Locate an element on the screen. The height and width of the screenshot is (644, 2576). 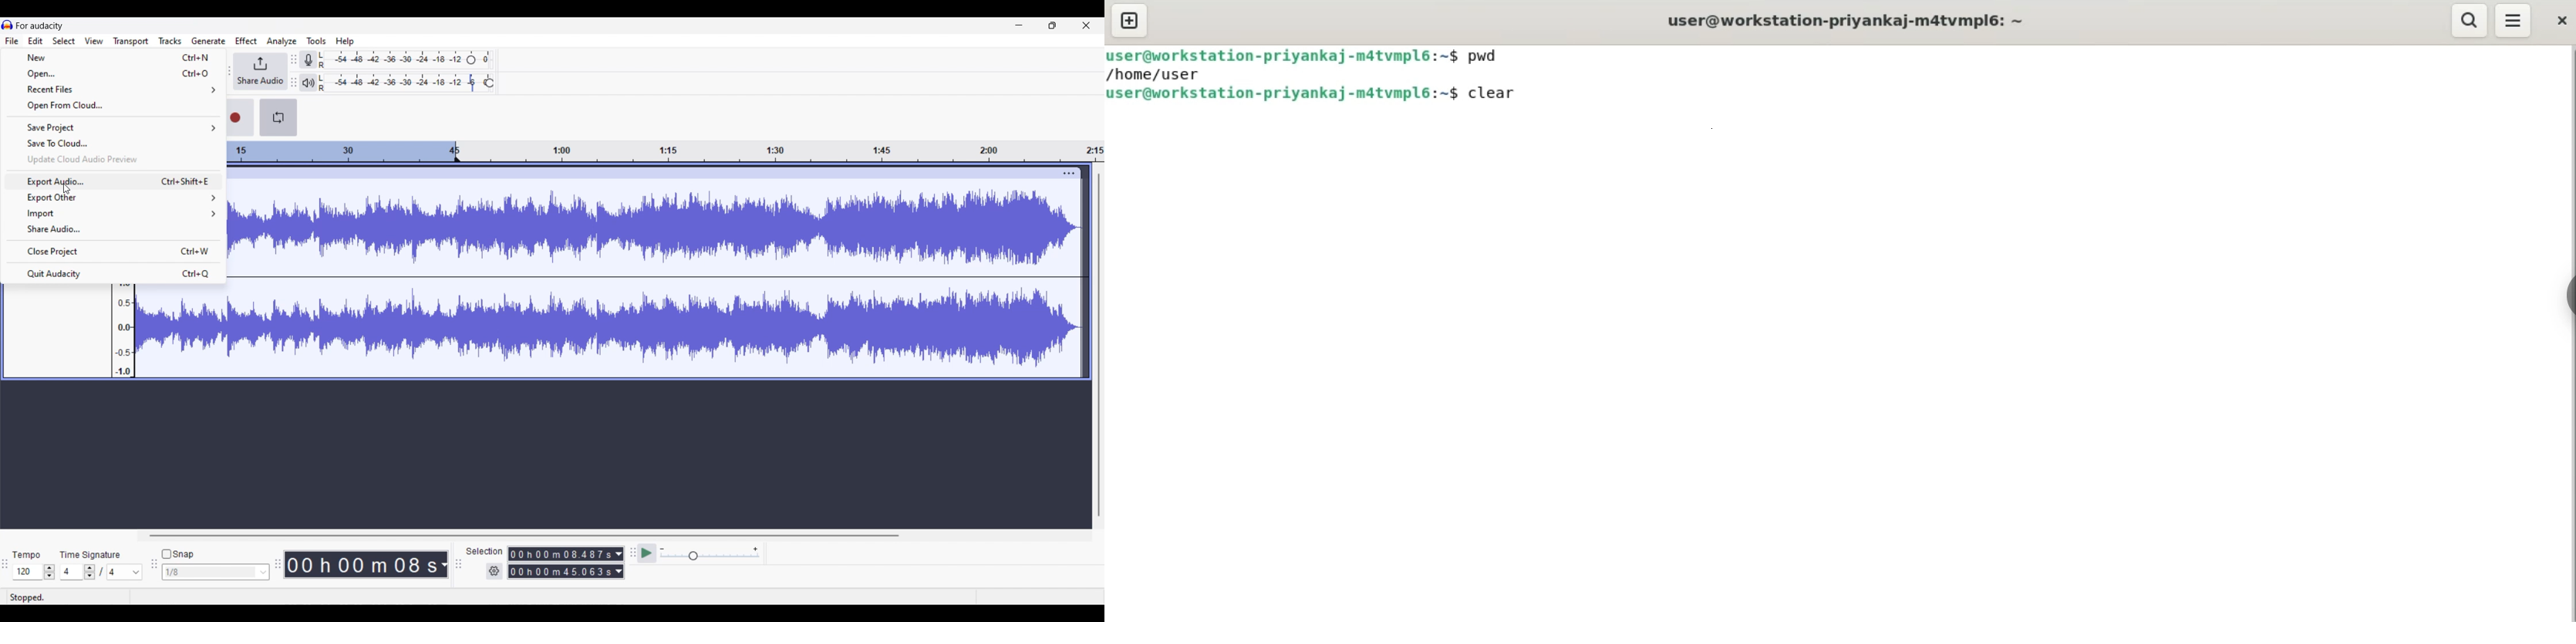
Snap options is located at coordinates (216, 572).